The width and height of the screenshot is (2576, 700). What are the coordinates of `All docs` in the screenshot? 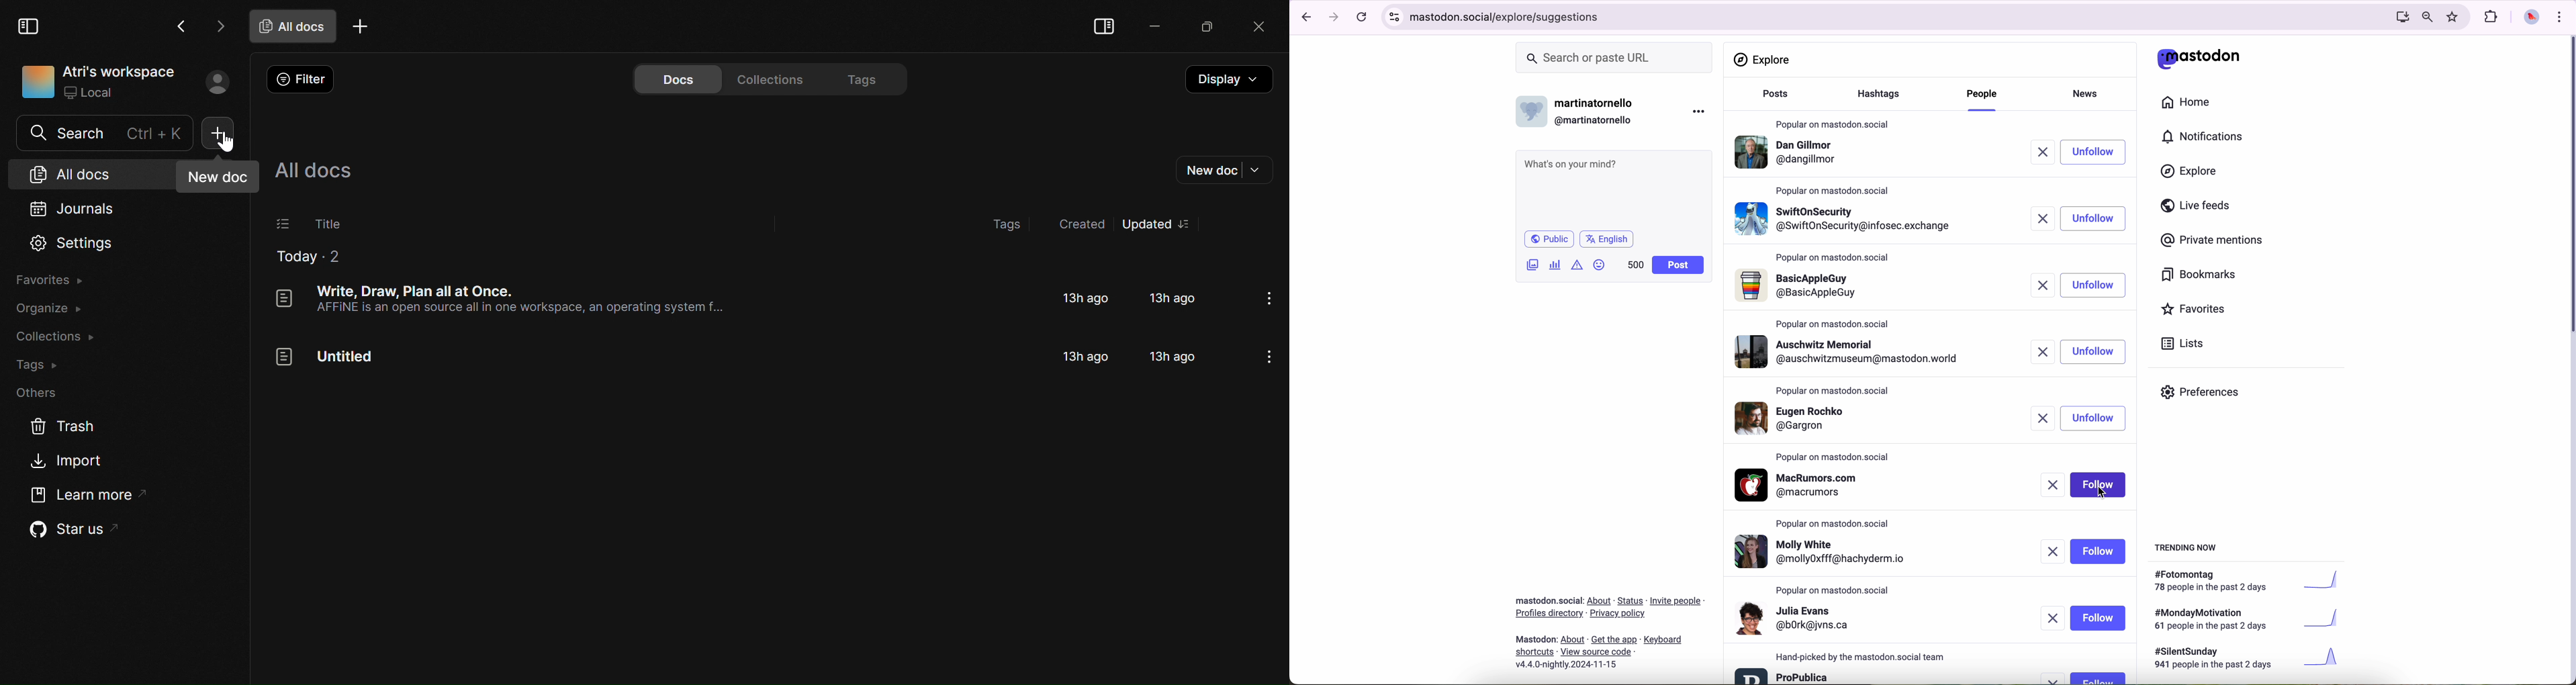 It's located at (312, 171).